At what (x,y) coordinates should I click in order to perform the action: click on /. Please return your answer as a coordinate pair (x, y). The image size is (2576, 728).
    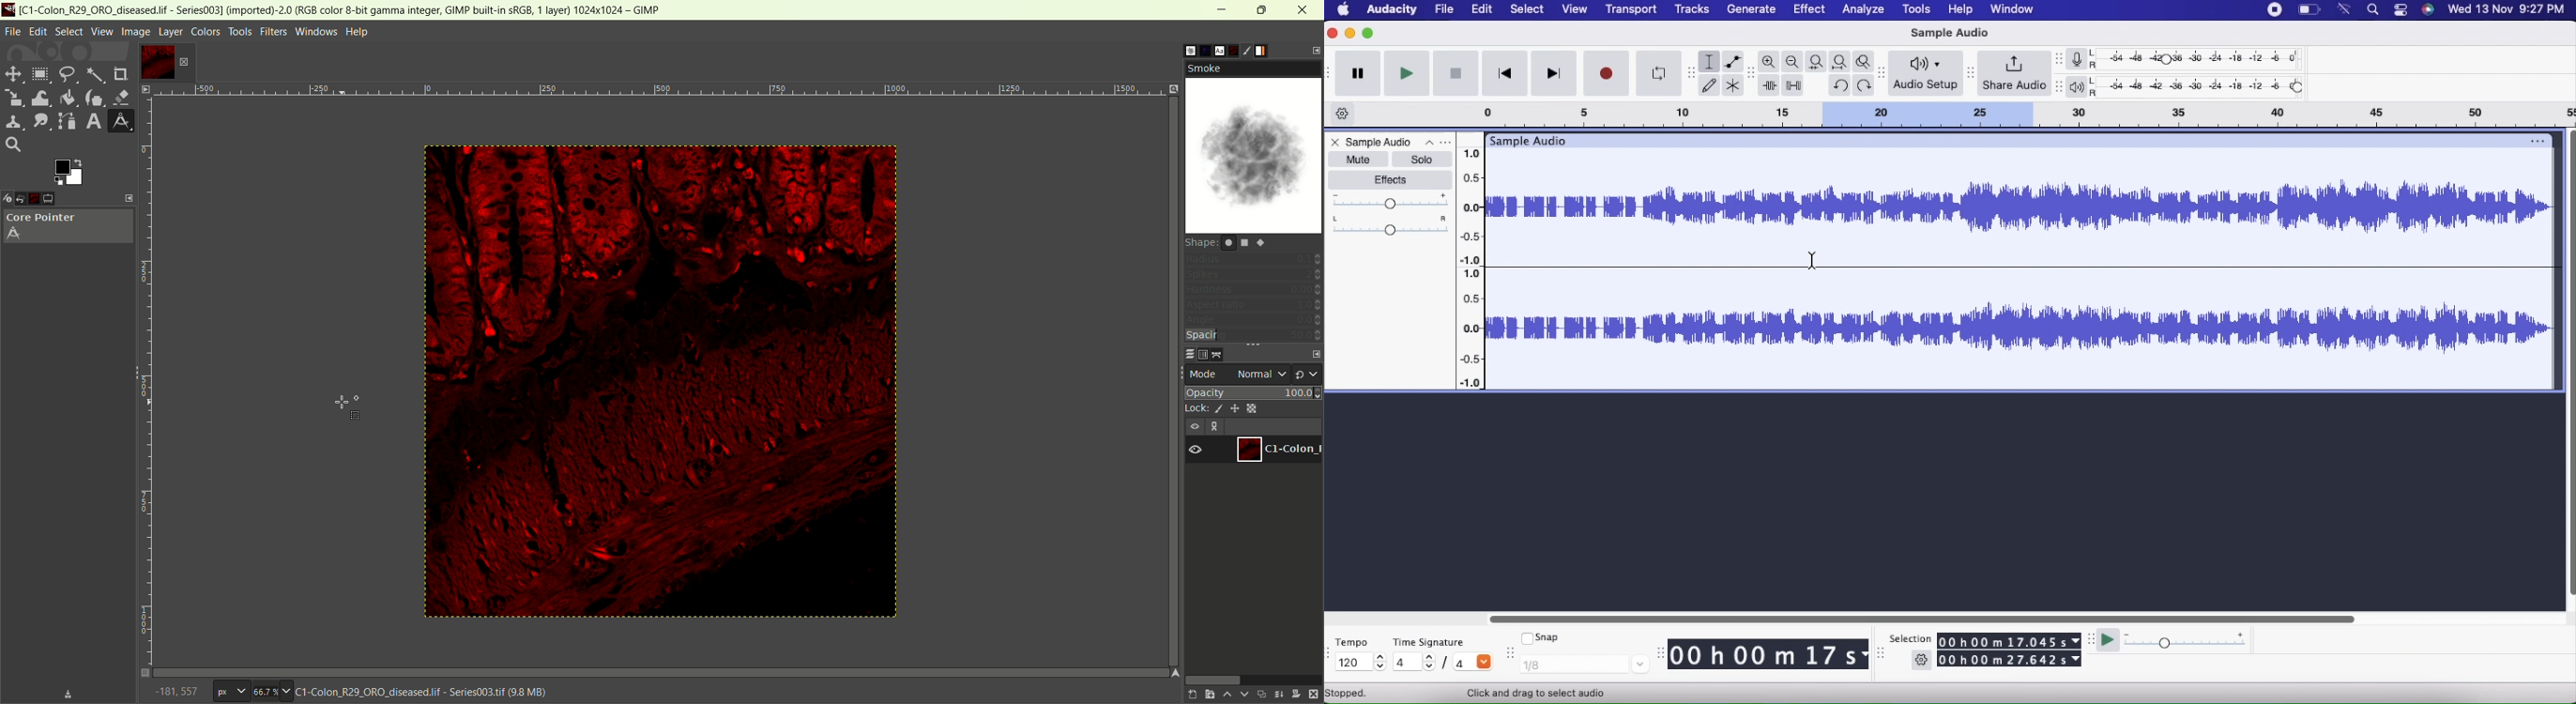
    Looking at the image, I should click on (1448, 666).